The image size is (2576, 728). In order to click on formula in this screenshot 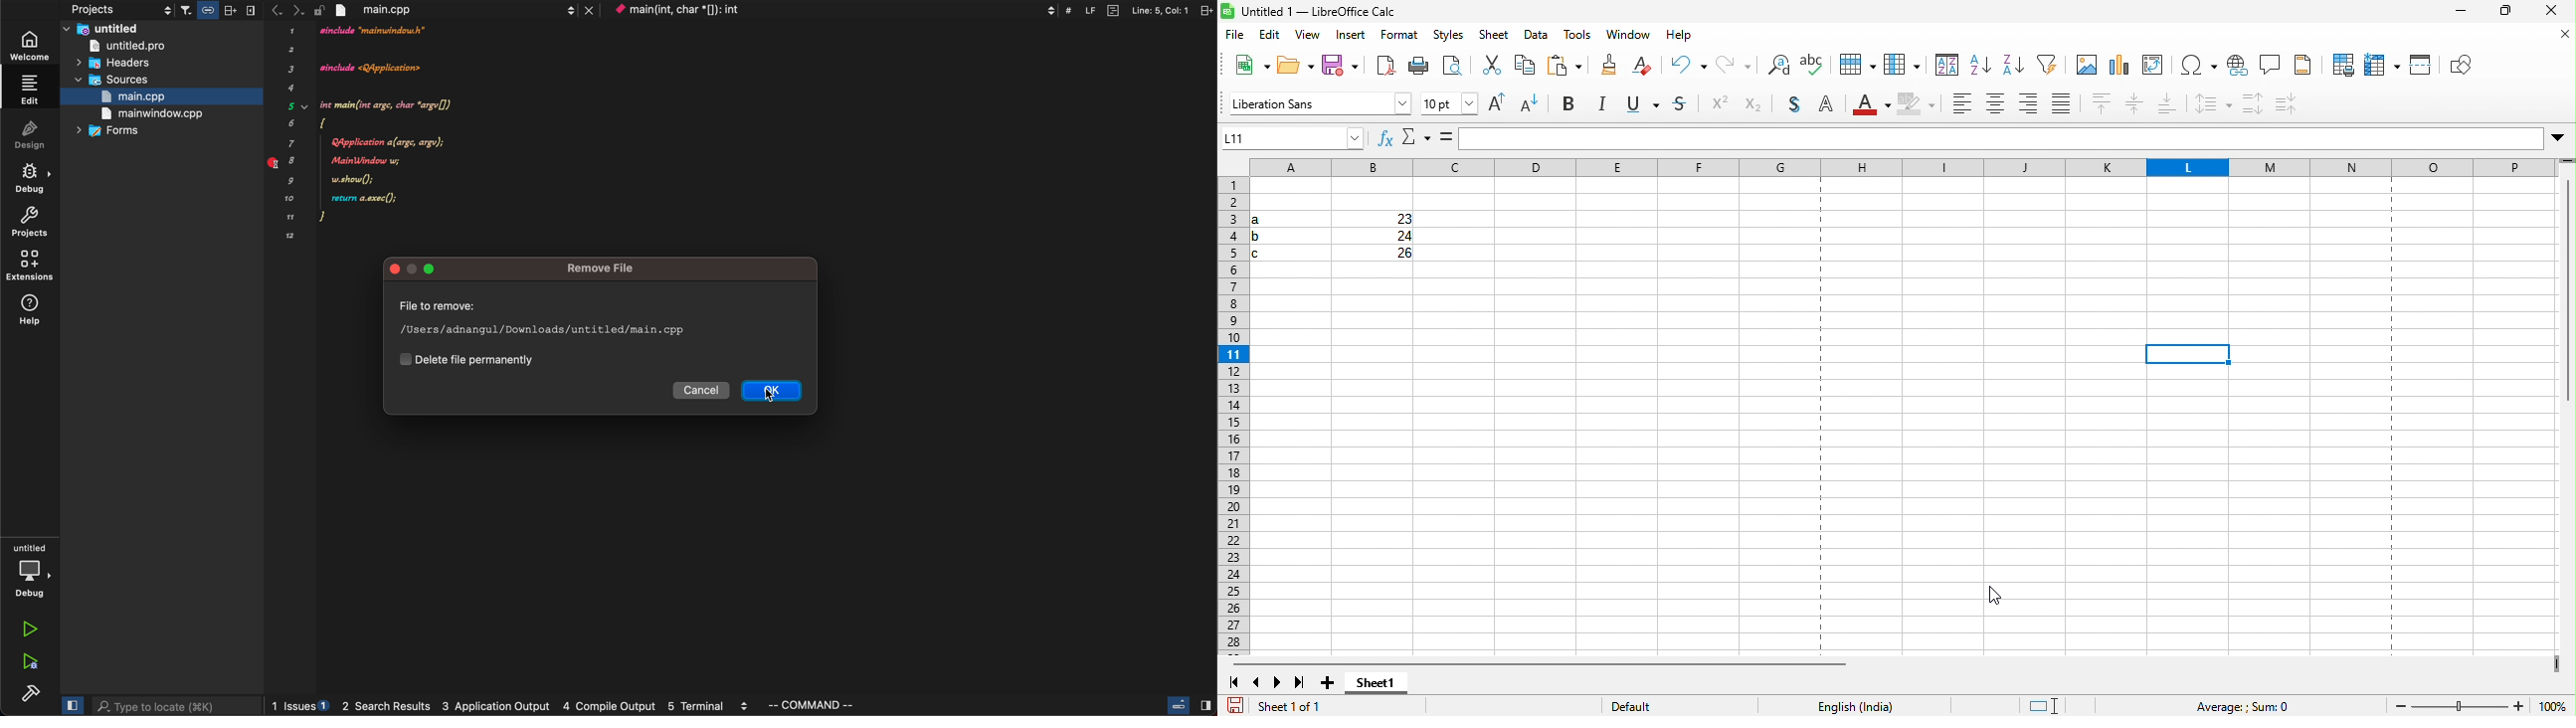, I will do `click(1445, 140)`.